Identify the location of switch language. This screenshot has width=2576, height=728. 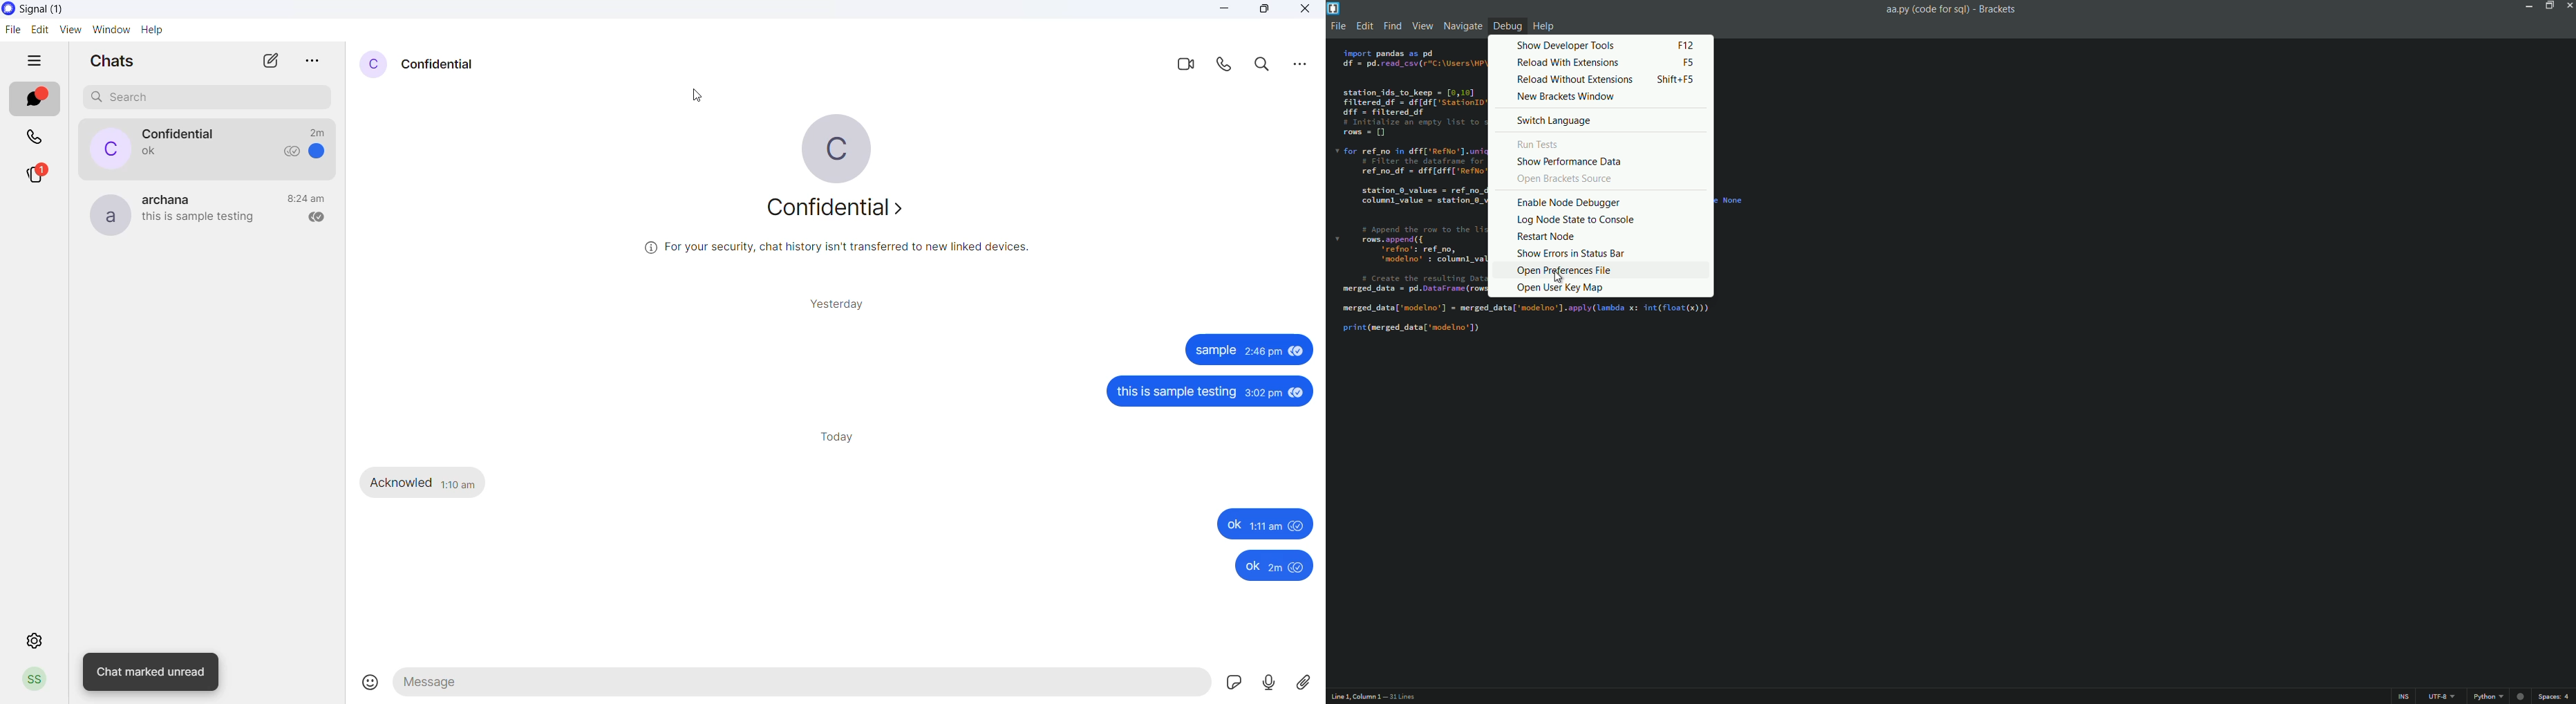
(1554, 120).